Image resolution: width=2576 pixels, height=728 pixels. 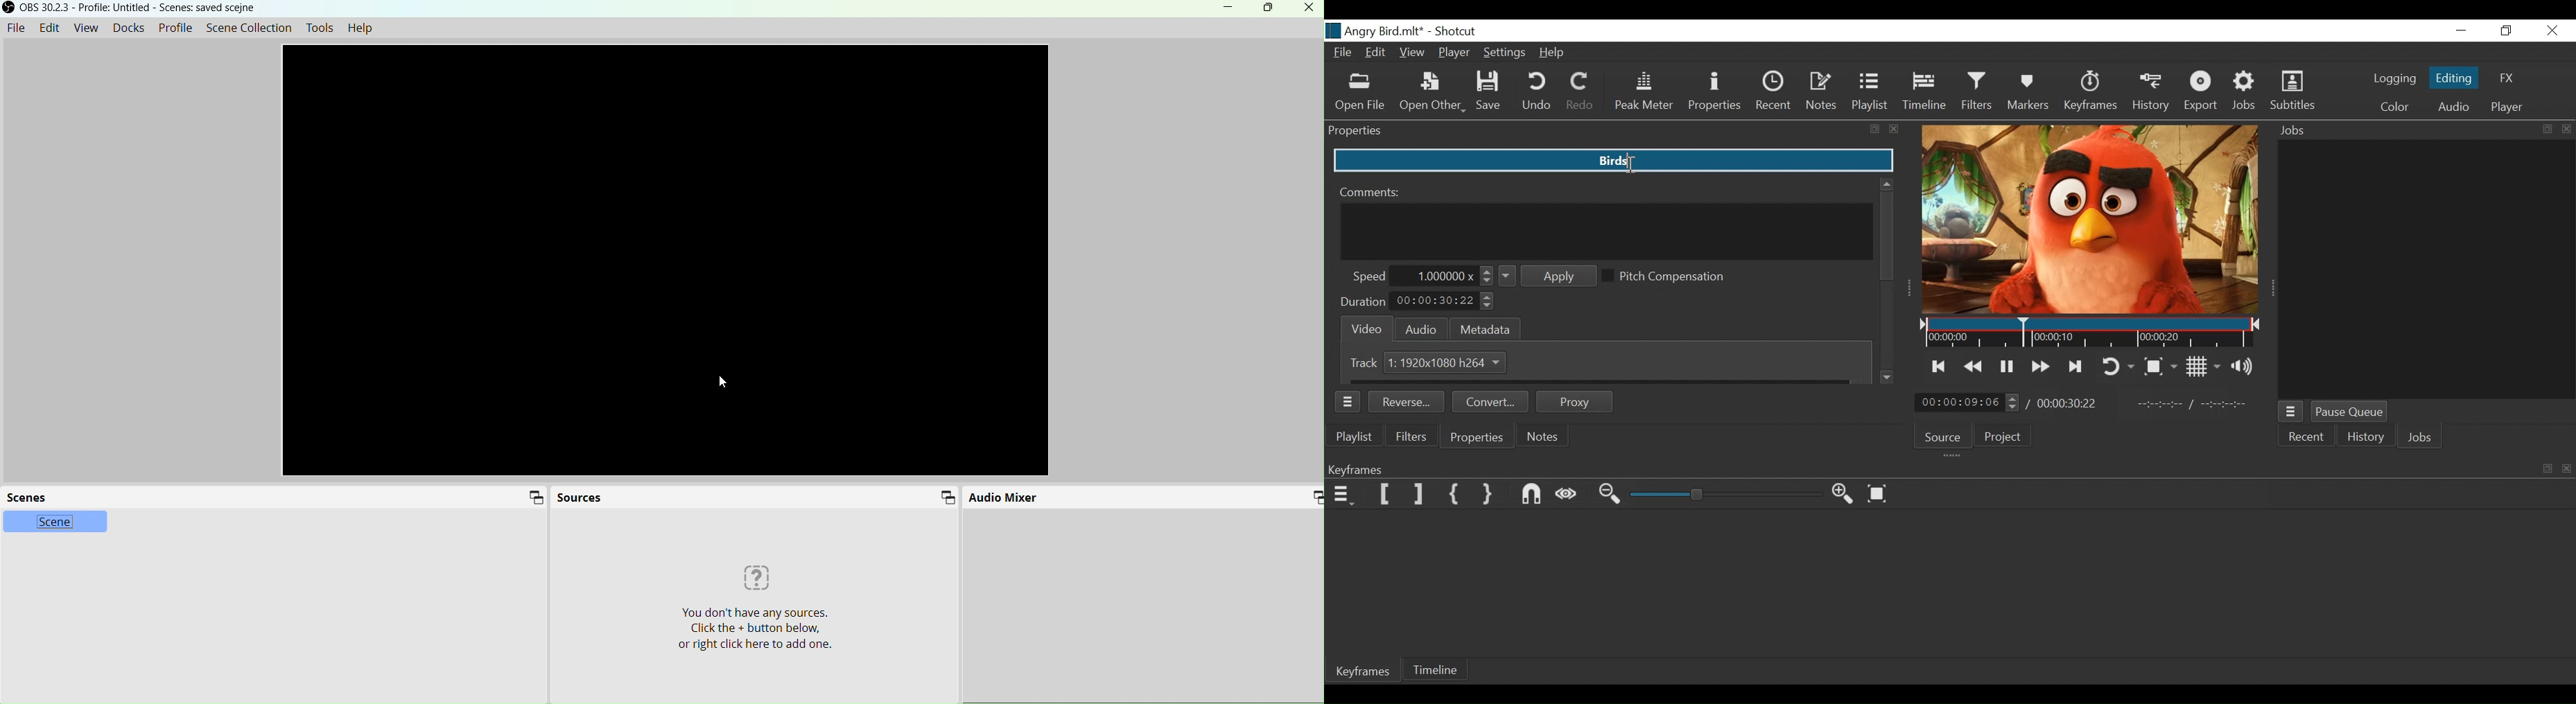 I want to click on Close, so click(x=1307, y=10).